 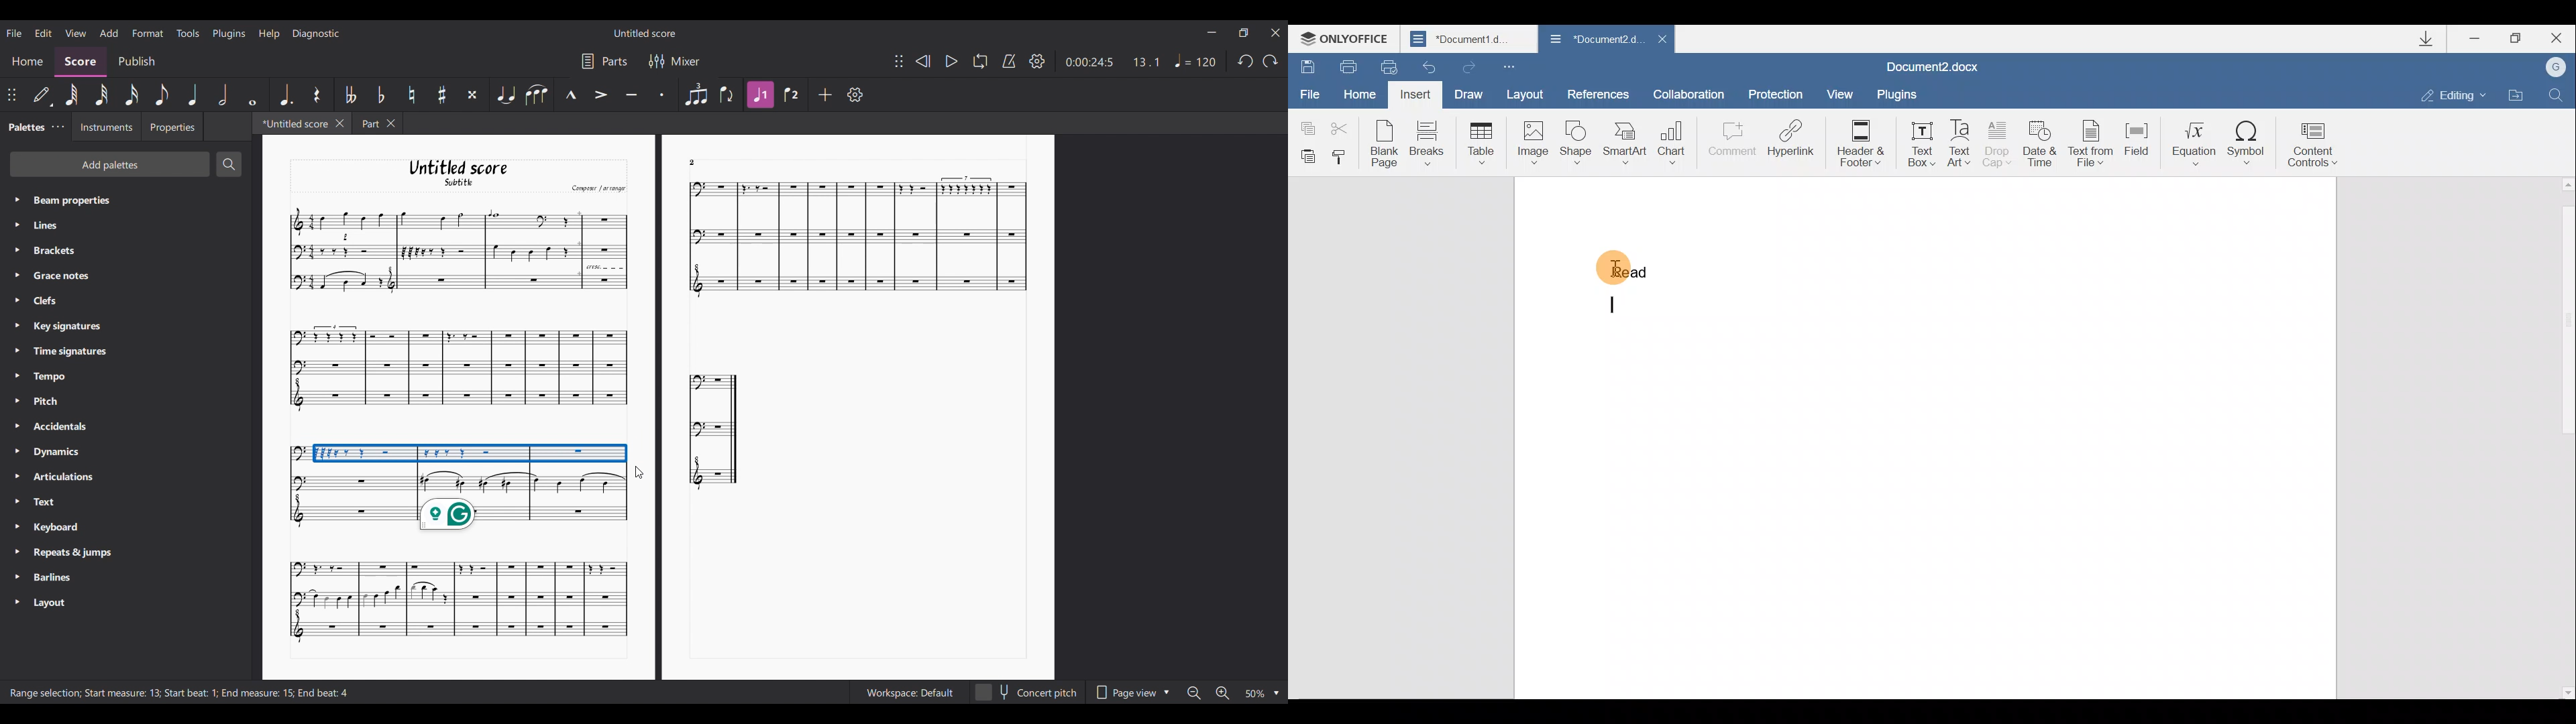 What do you see at coordinates (1271, 61) in the screenshot?
I see `Redo` at bounding box center [1271, 61].